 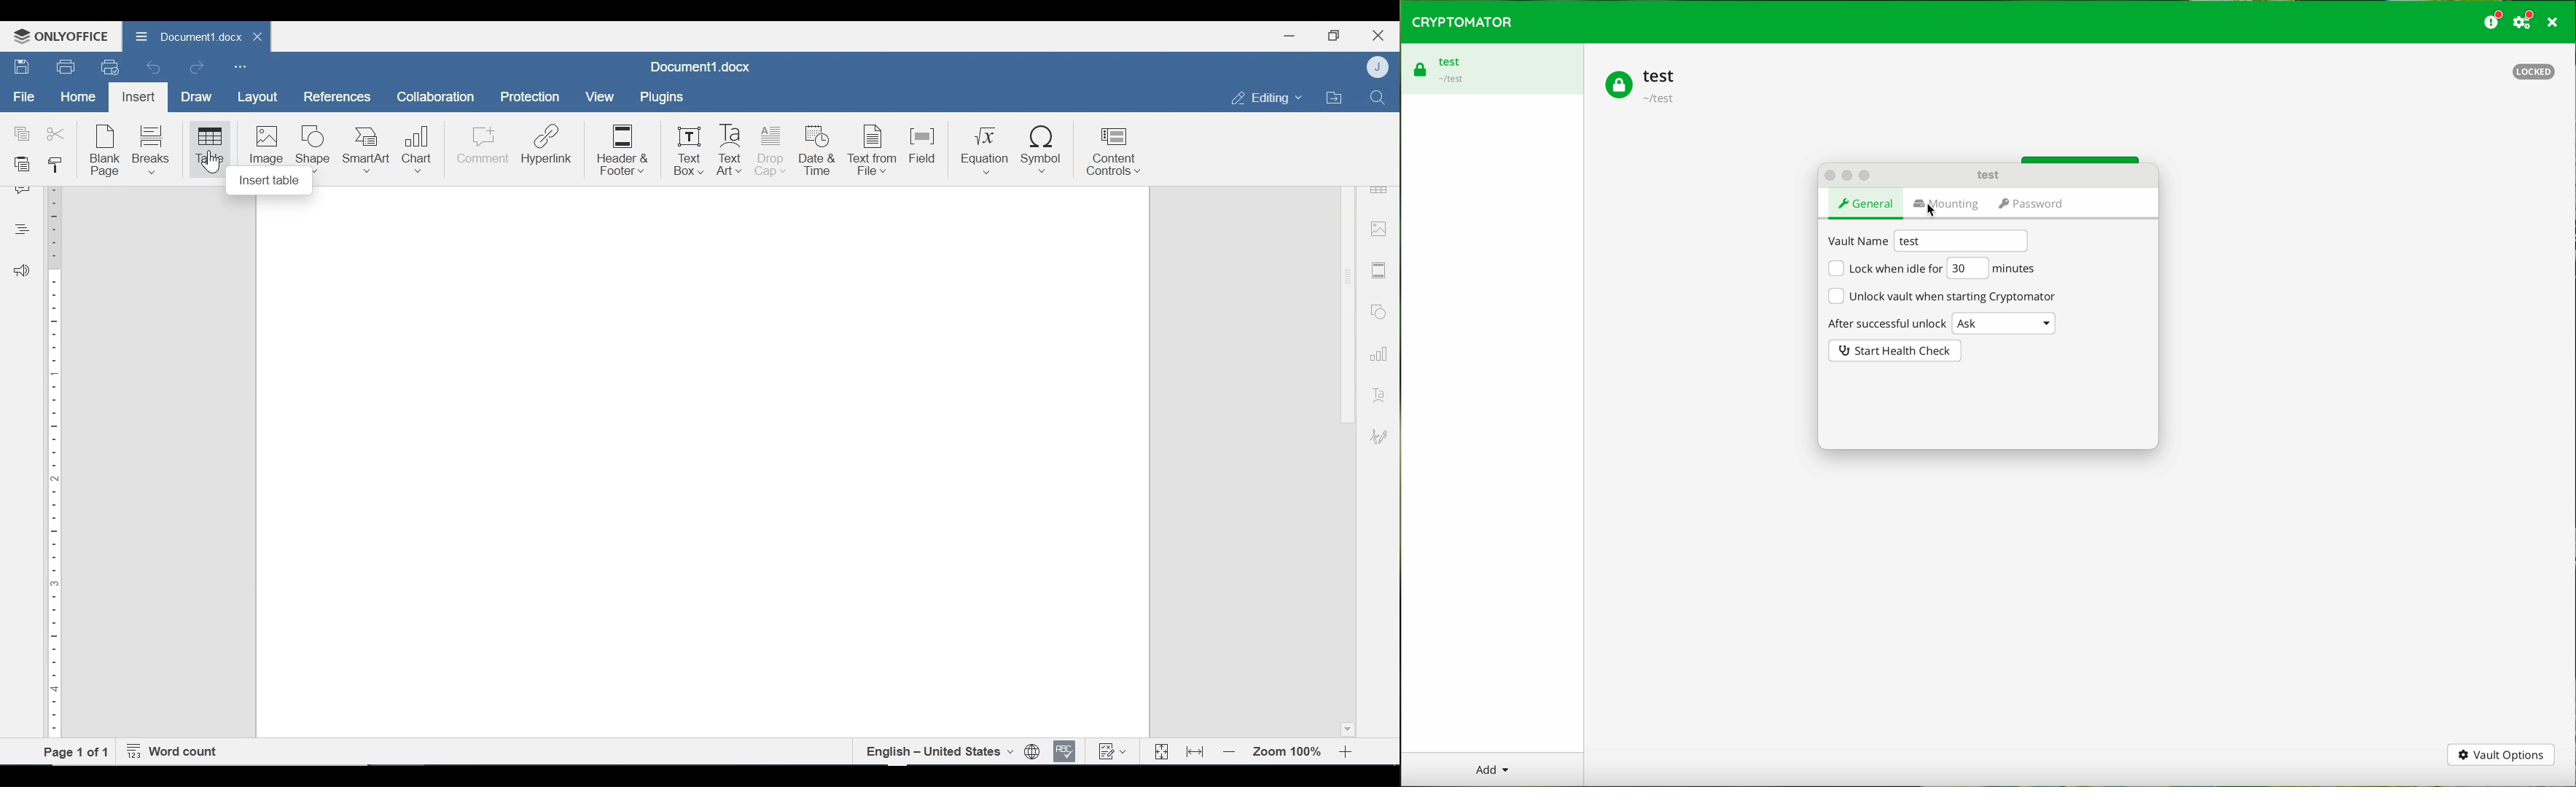 What do you see at coordinates (601, 97) in the screenshot?
I see `View` at bounding box center [601, 97].